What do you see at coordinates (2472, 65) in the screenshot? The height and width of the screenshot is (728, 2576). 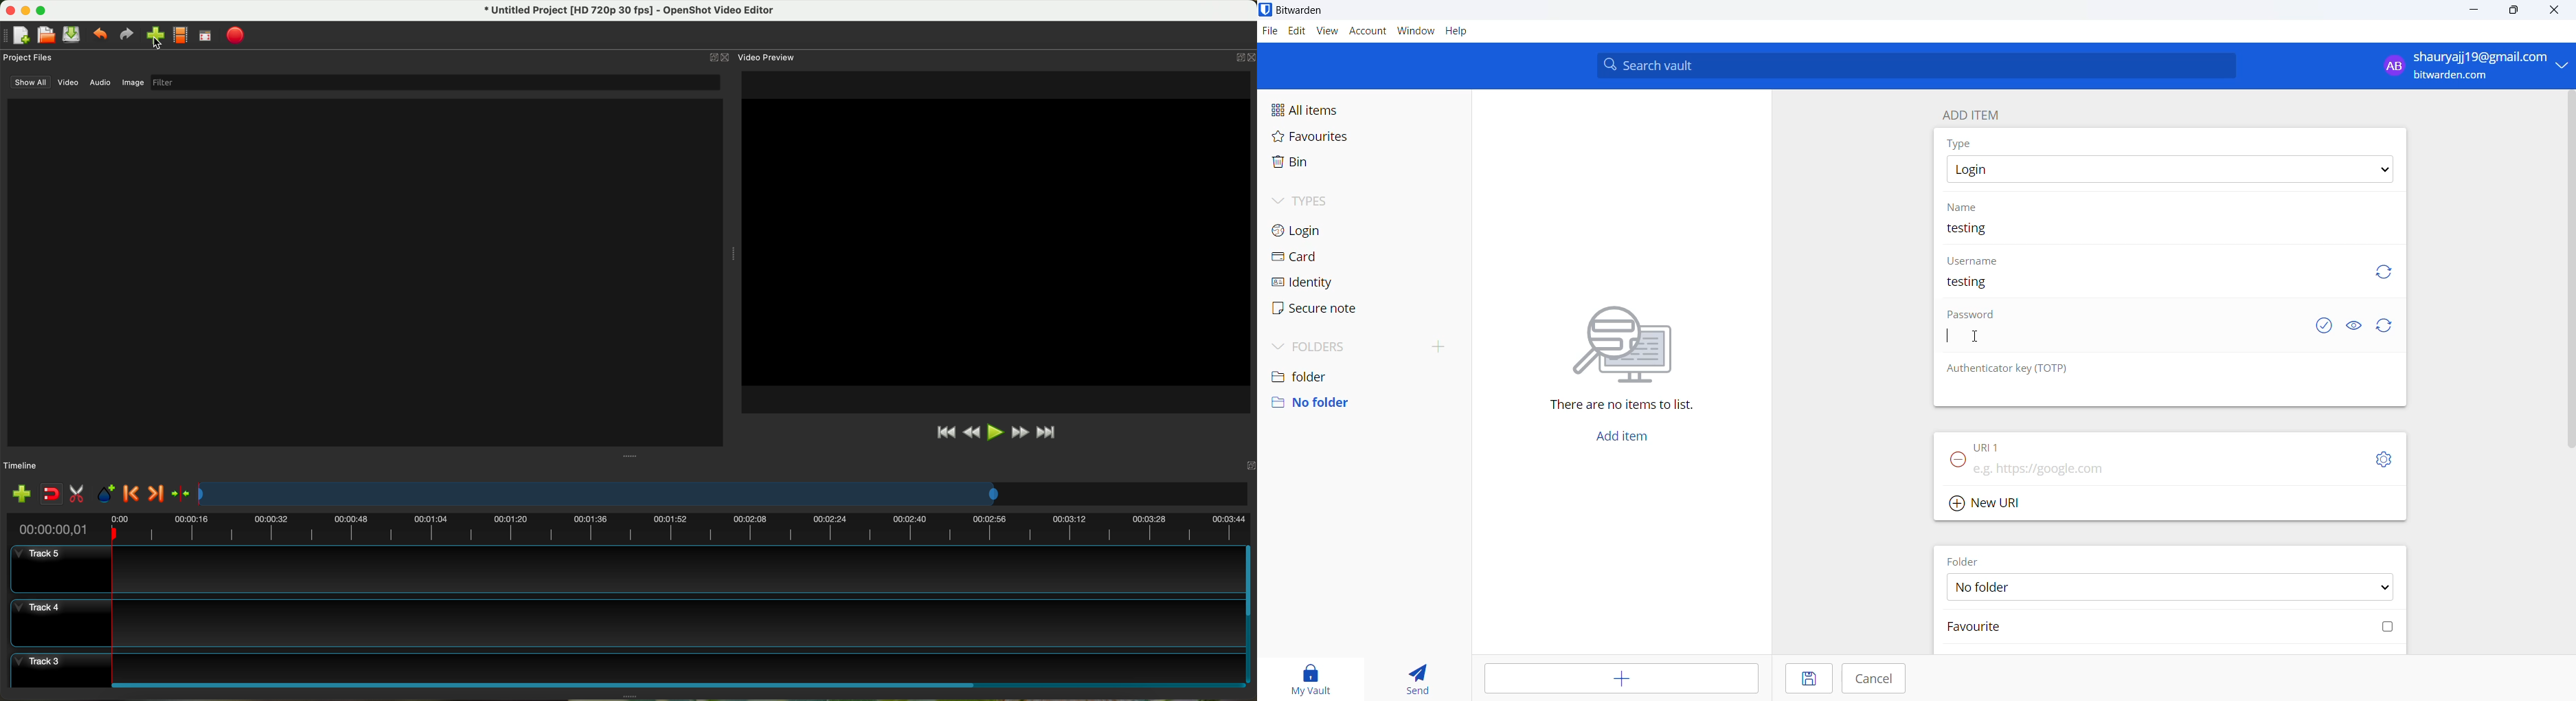 I see `profile: shauryajj19@gmail.com` at bounding box center [2472, 65].